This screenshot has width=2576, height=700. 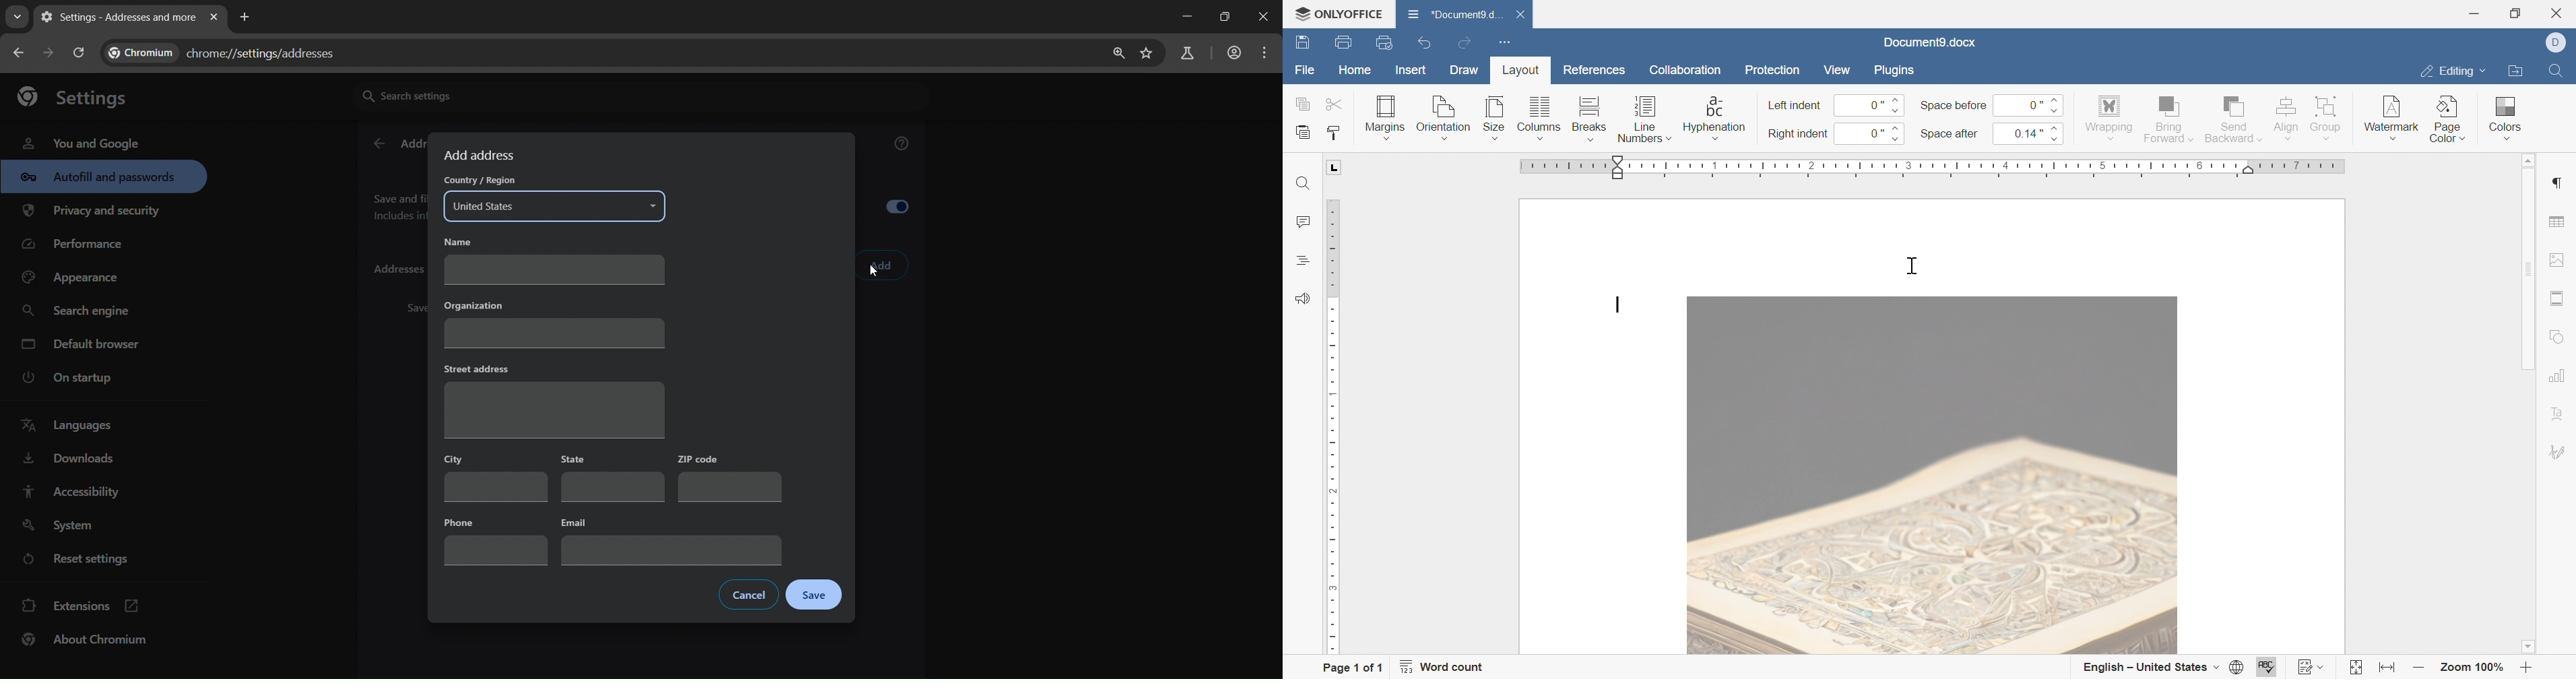 I want to click on close, so click(x=2561, y=13).